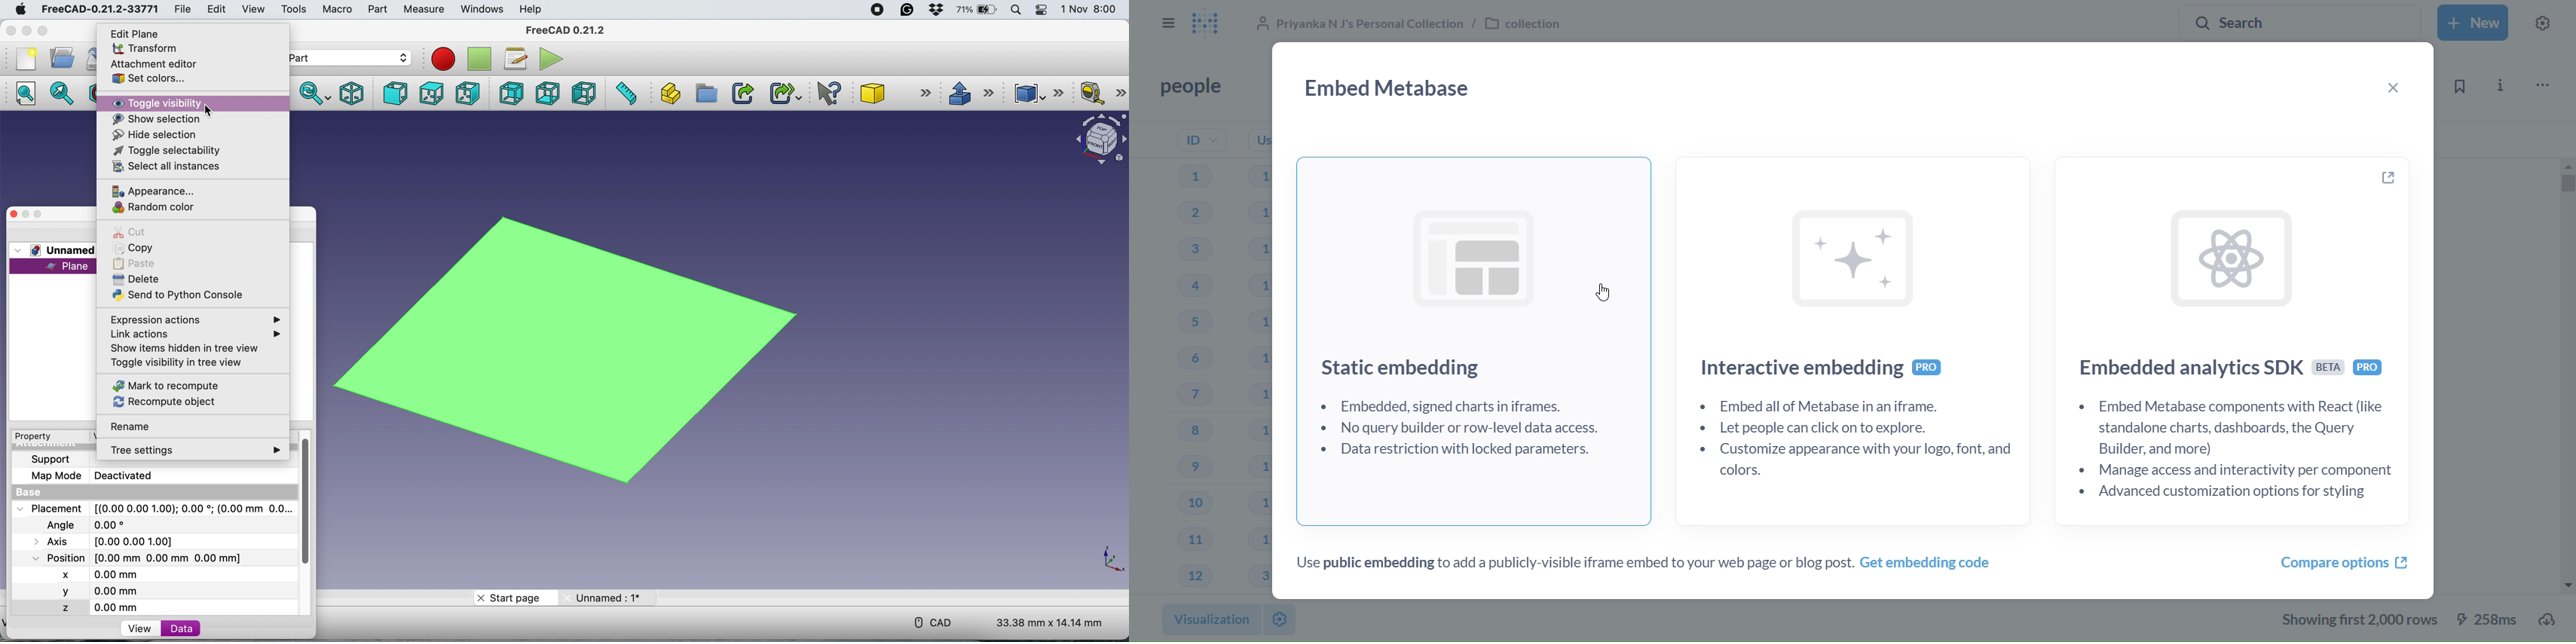 Image resolution: width=2576 pixels, height=644 pixels. I want to click on show selection, so click(154, 120).